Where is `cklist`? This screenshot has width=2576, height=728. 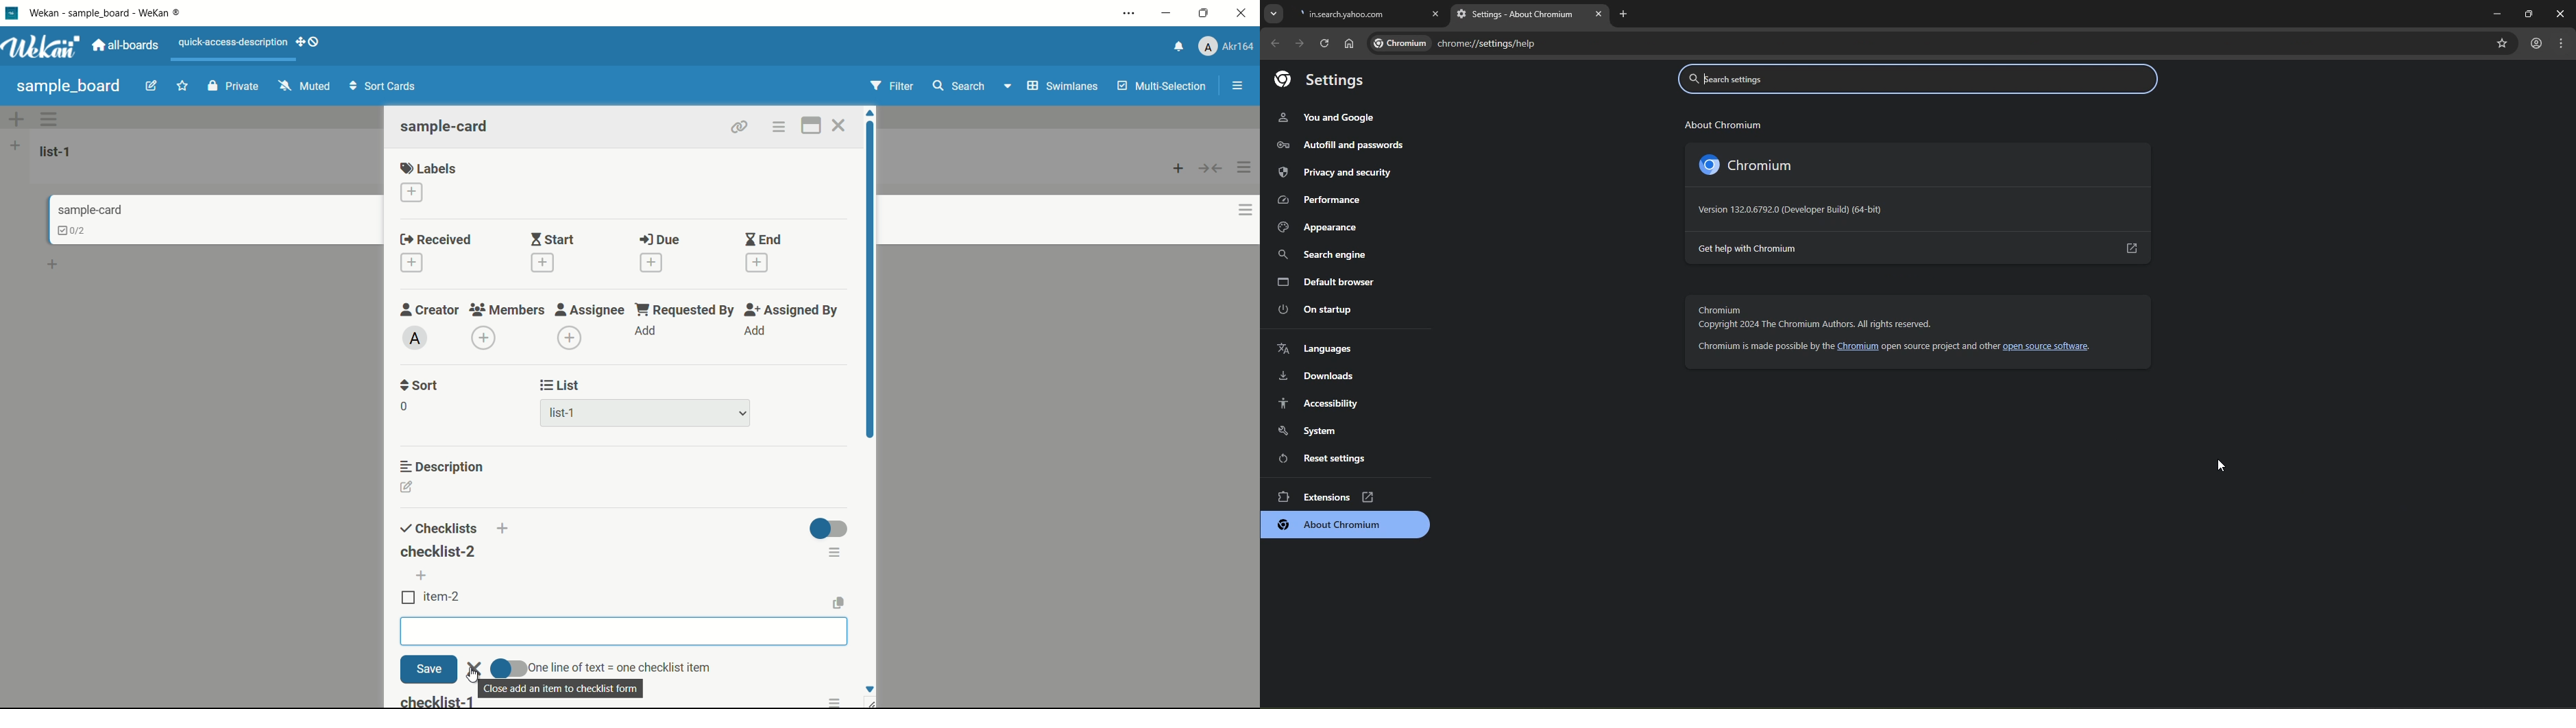 cklist is located at coordinates (73, 230).